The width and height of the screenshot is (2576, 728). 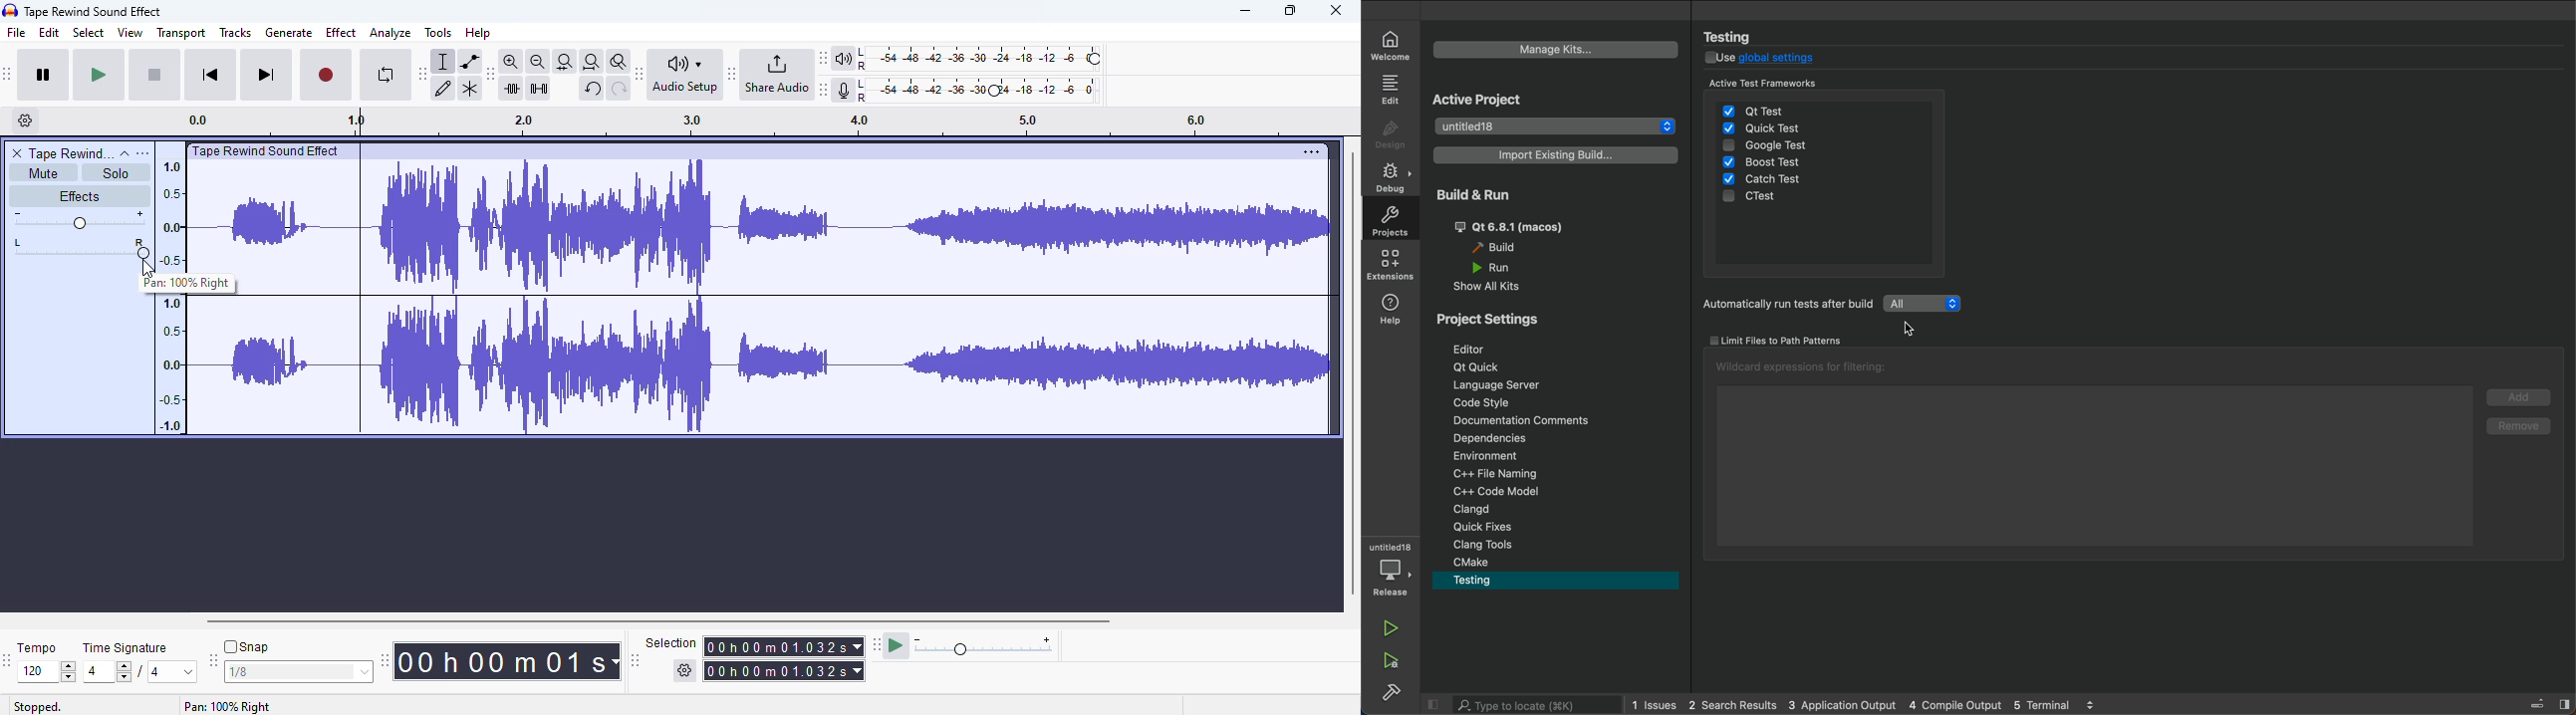 What do you see at coordinates (514, 89) in the screenshot?
I see `trim audio outside selection` at bounding box center [514, 89].